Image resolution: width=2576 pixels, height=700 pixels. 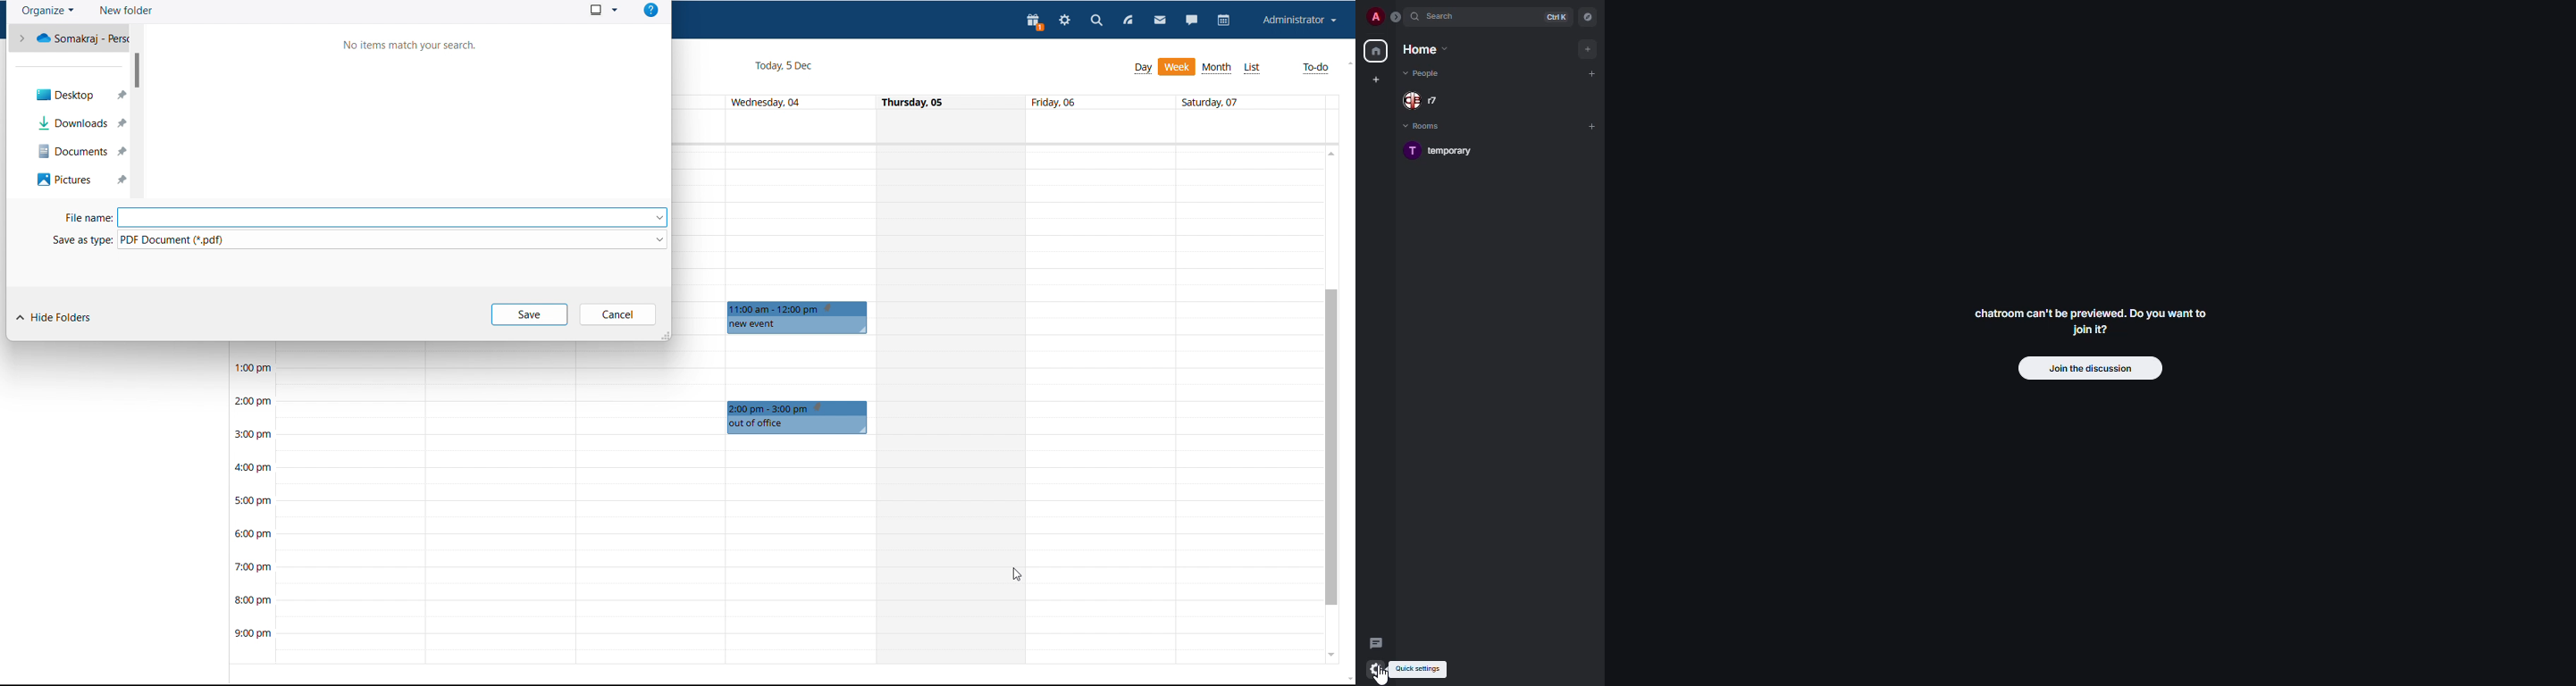 I want to click on navigator, so click(x=1588, y=17).